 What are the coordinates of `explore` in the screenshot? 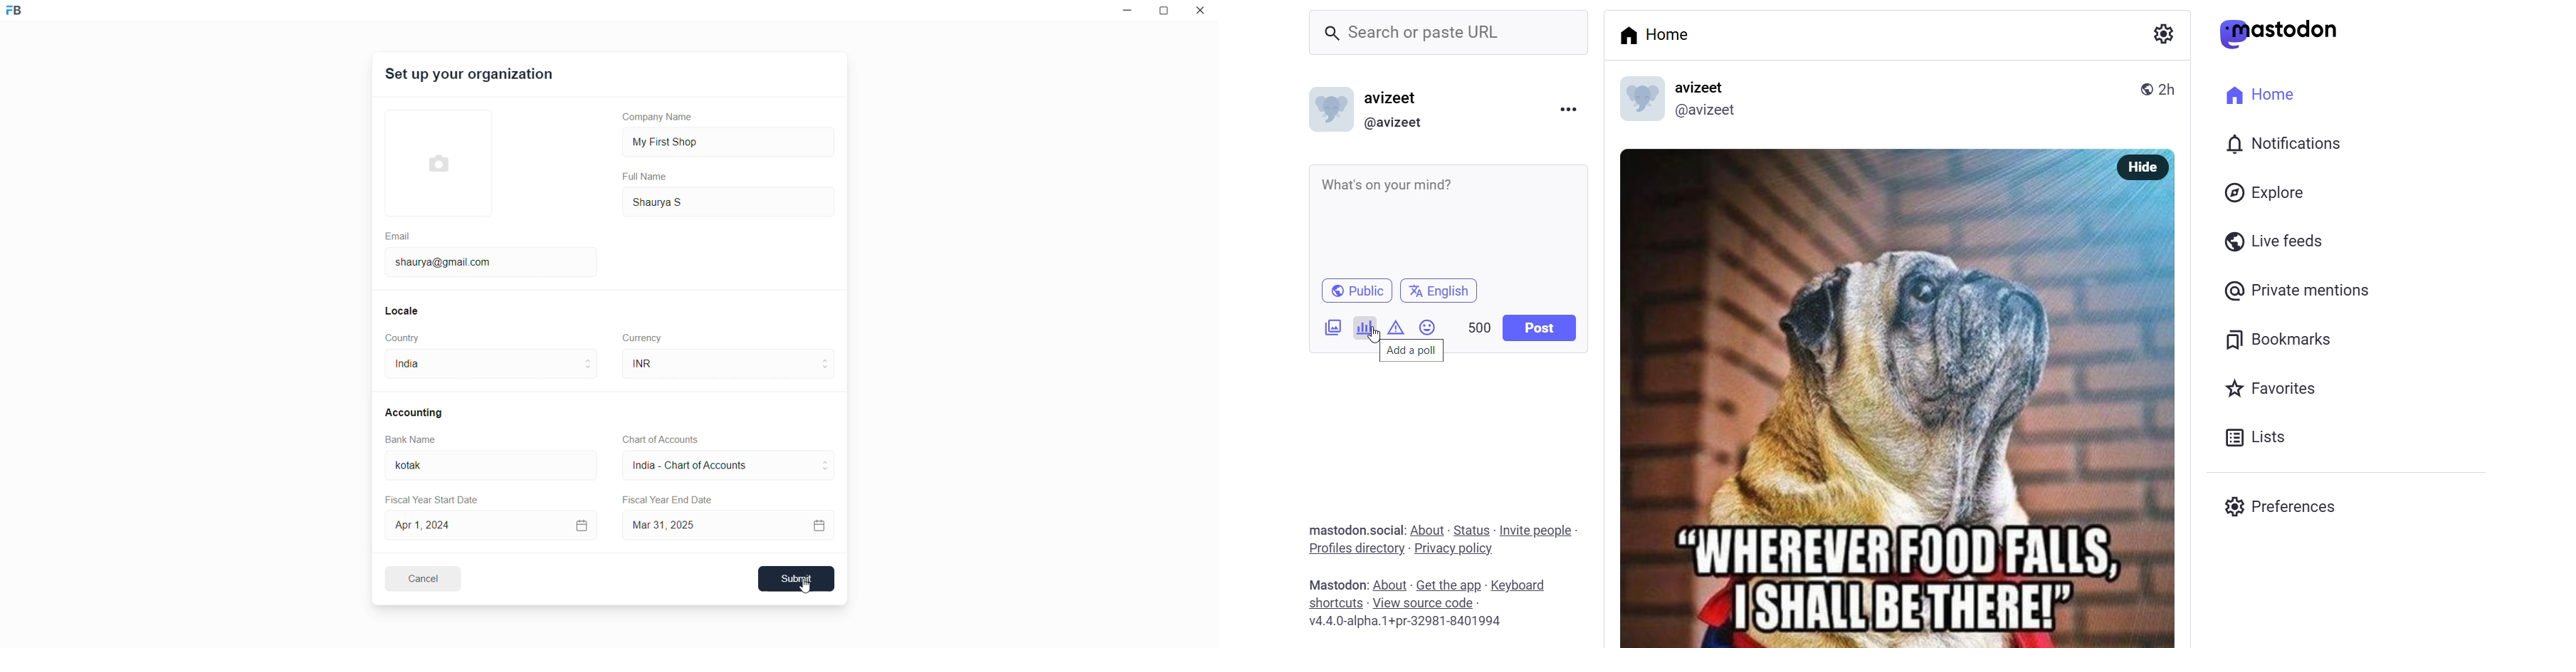 It's located at (2267, 192).